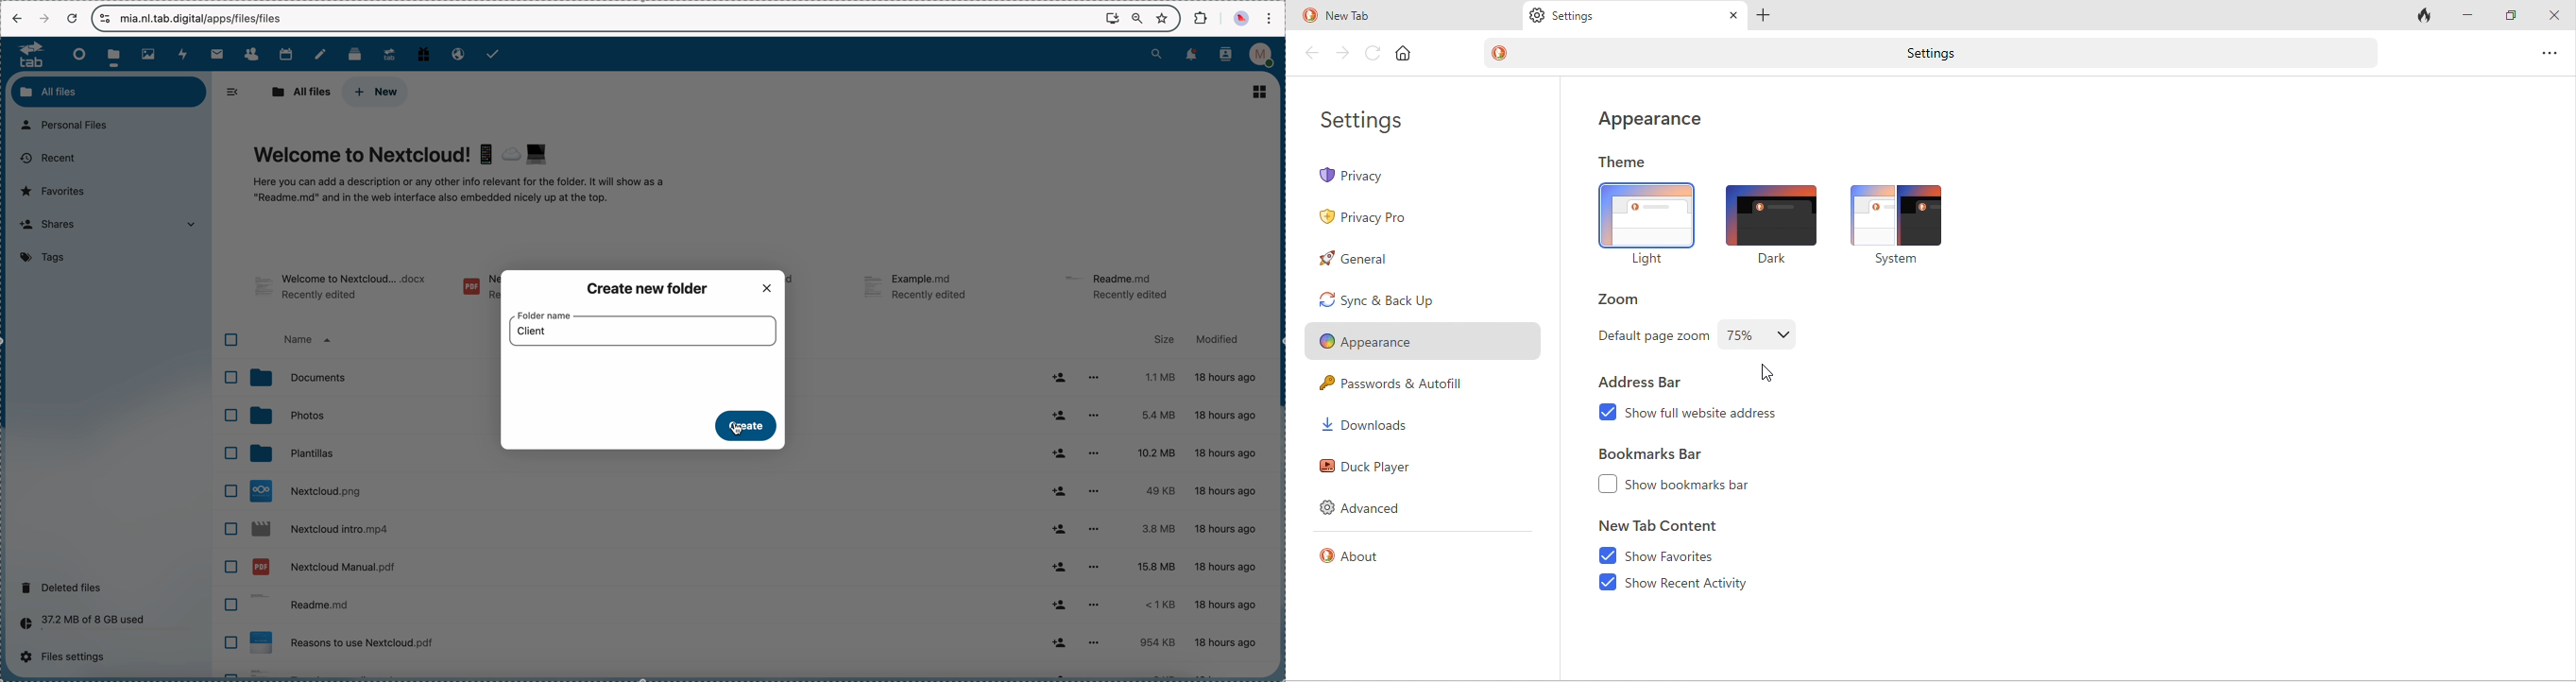 The image size is (2576, 700). What do you see at coordinates (109, 91) in the screenshot?
I see `all files` at bounding box center [109, 91].